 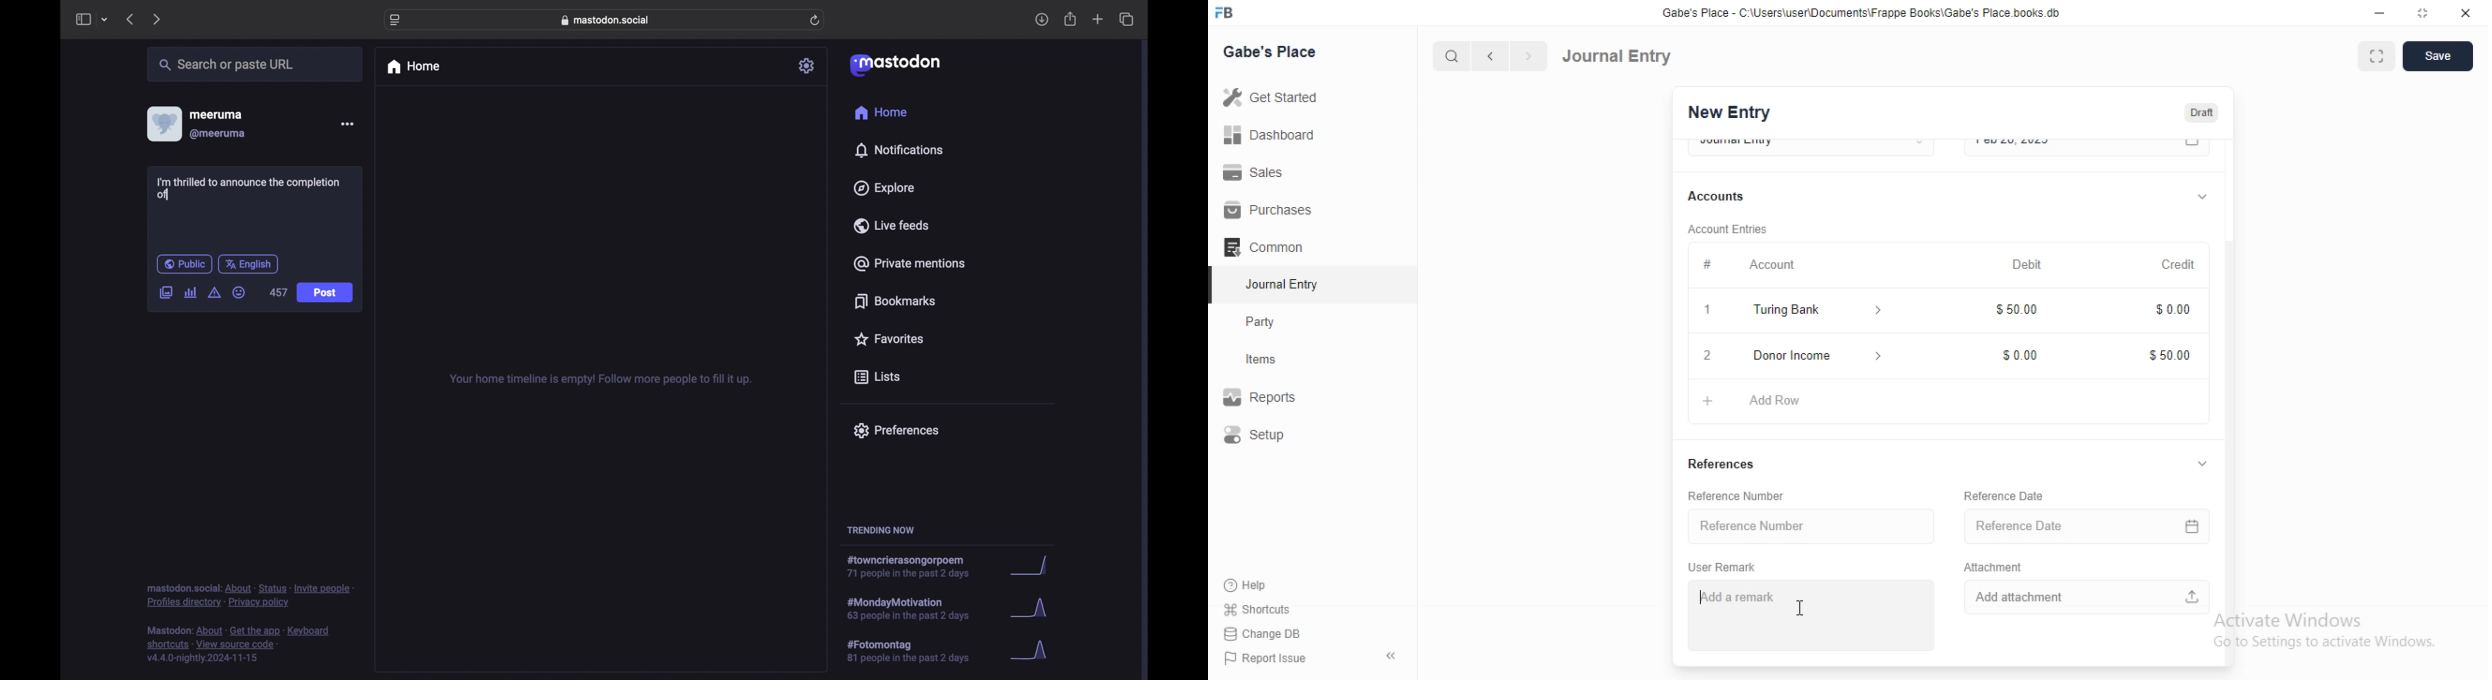 I want to click on preferences, so click(x=897, y=431).